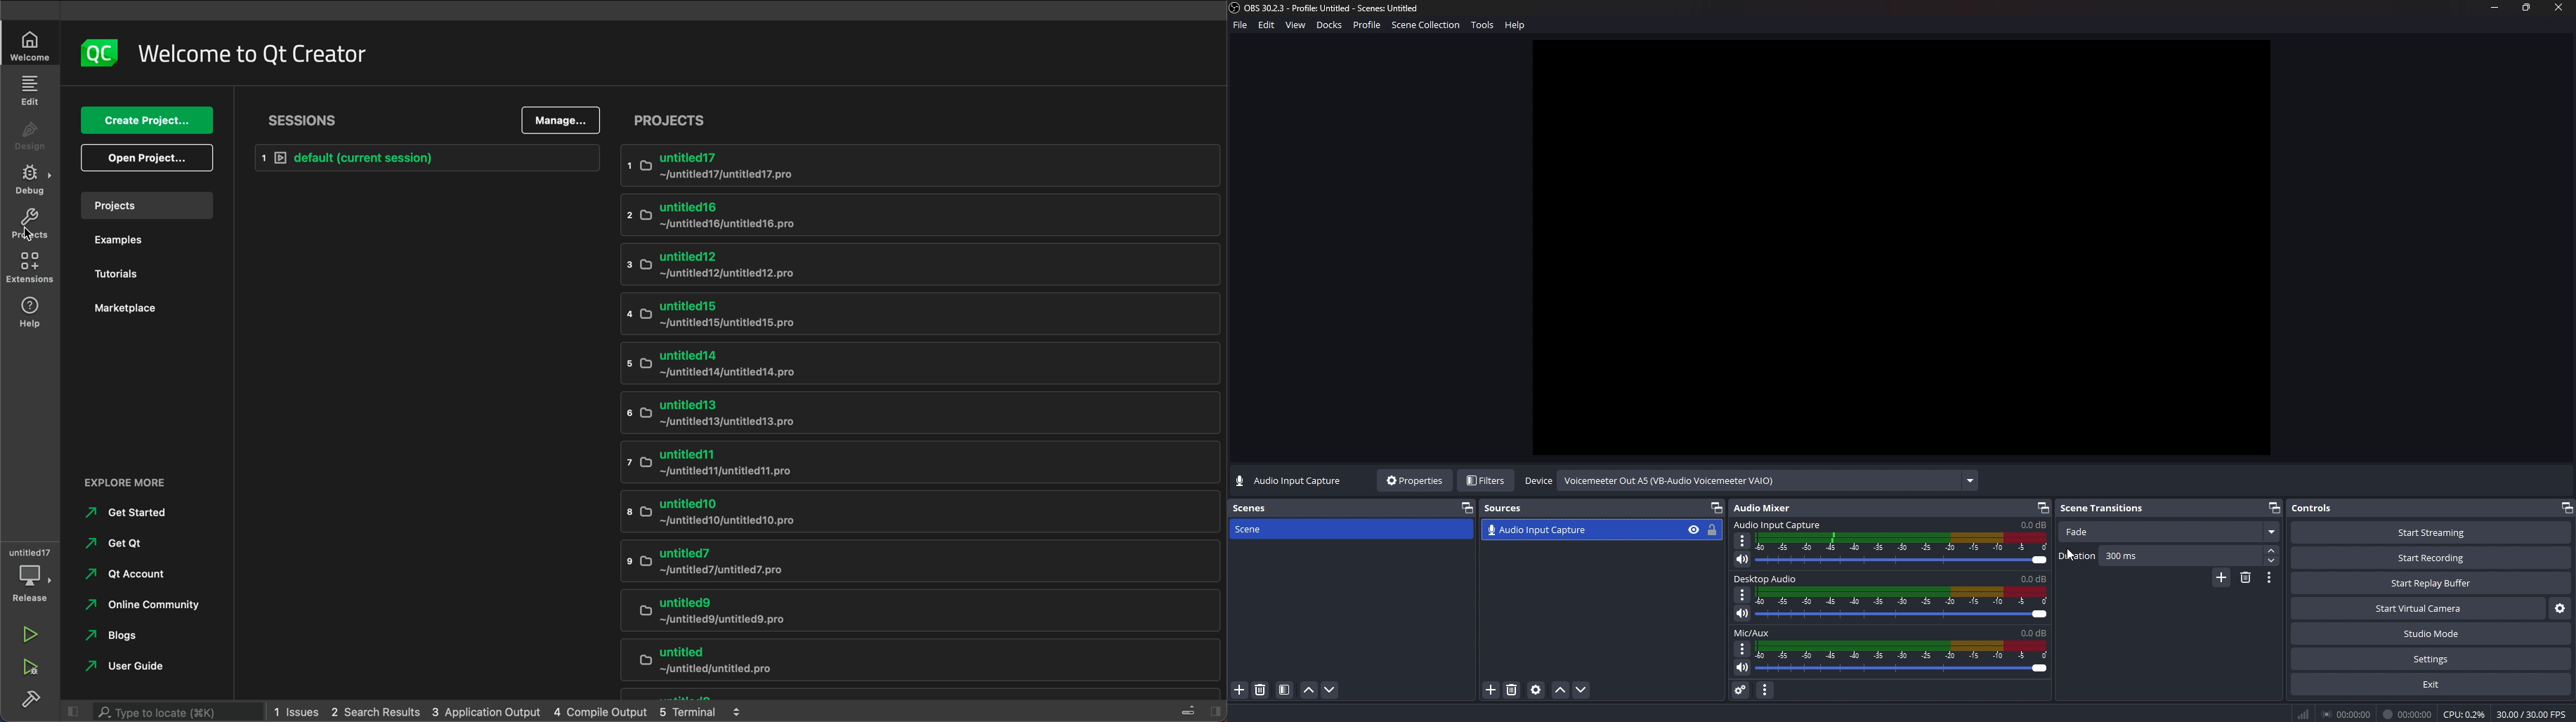 The width and height of the screenshot is (2576, 728). What do you see at coordinates (2170, 533) in the screenshot?
I see `fade` at bounding box center [2170, 533].